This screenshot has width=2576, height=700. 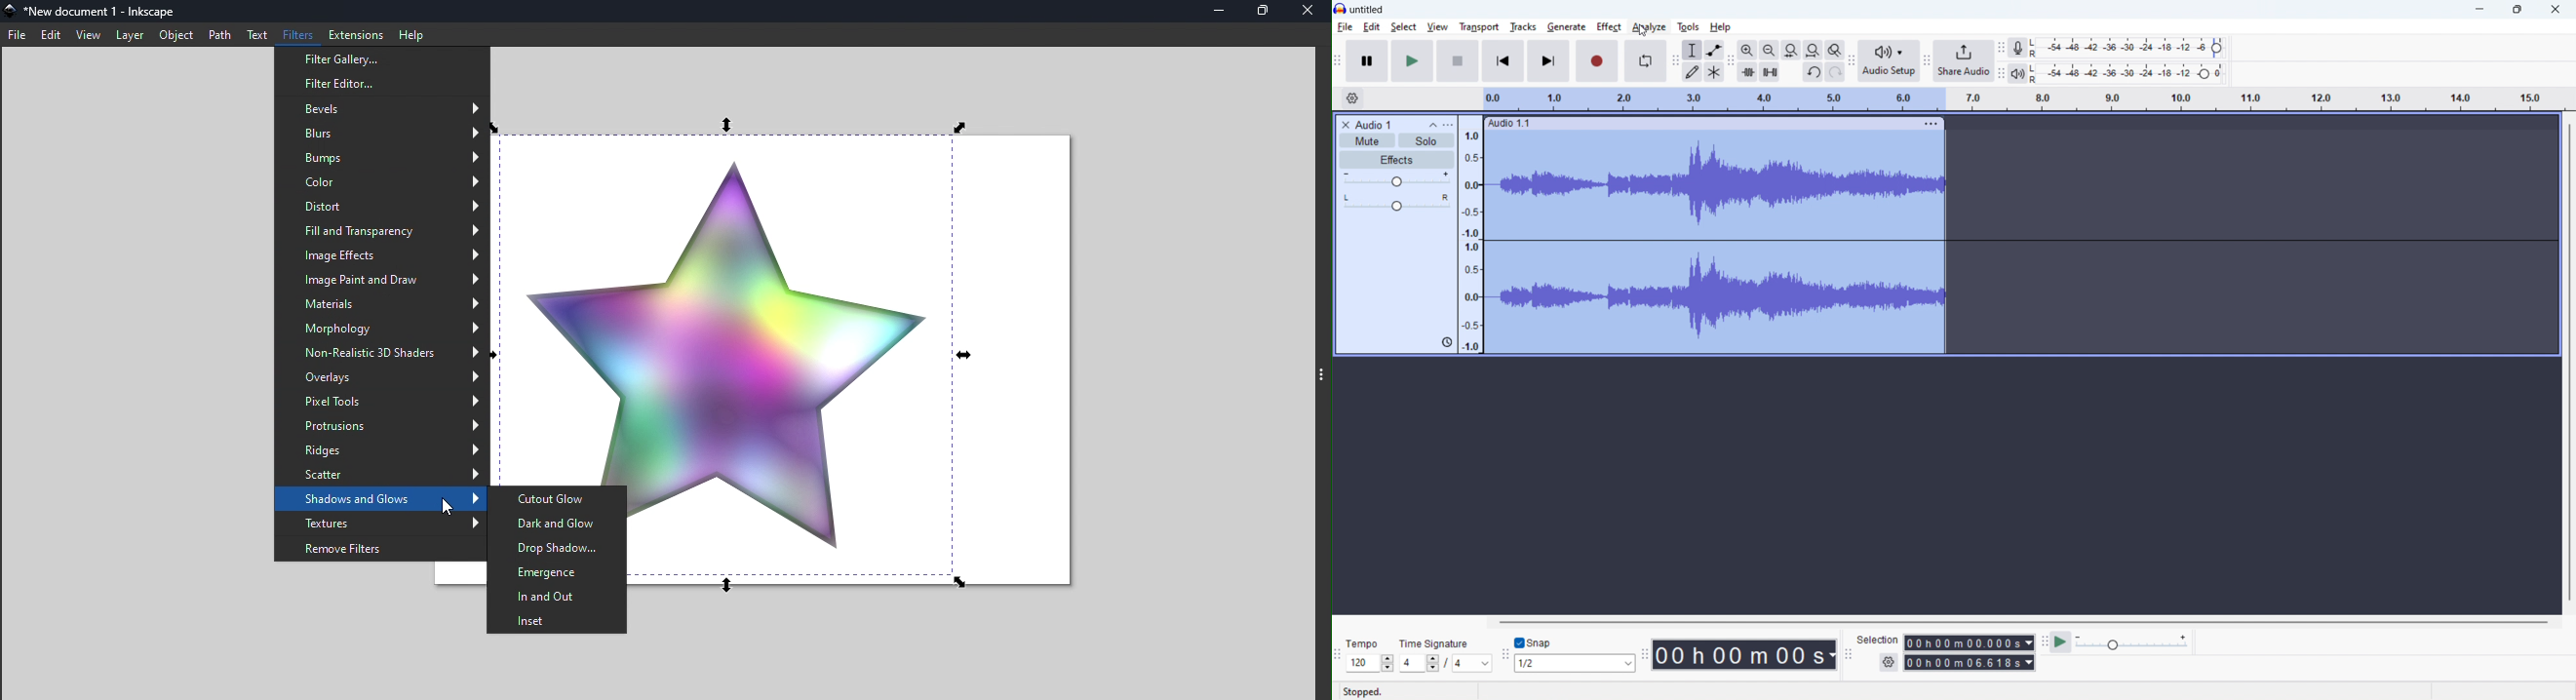 What do you see at coordinates (1345, 27) in the screenshot?
I see `file` at bounding box center [1345, 27].